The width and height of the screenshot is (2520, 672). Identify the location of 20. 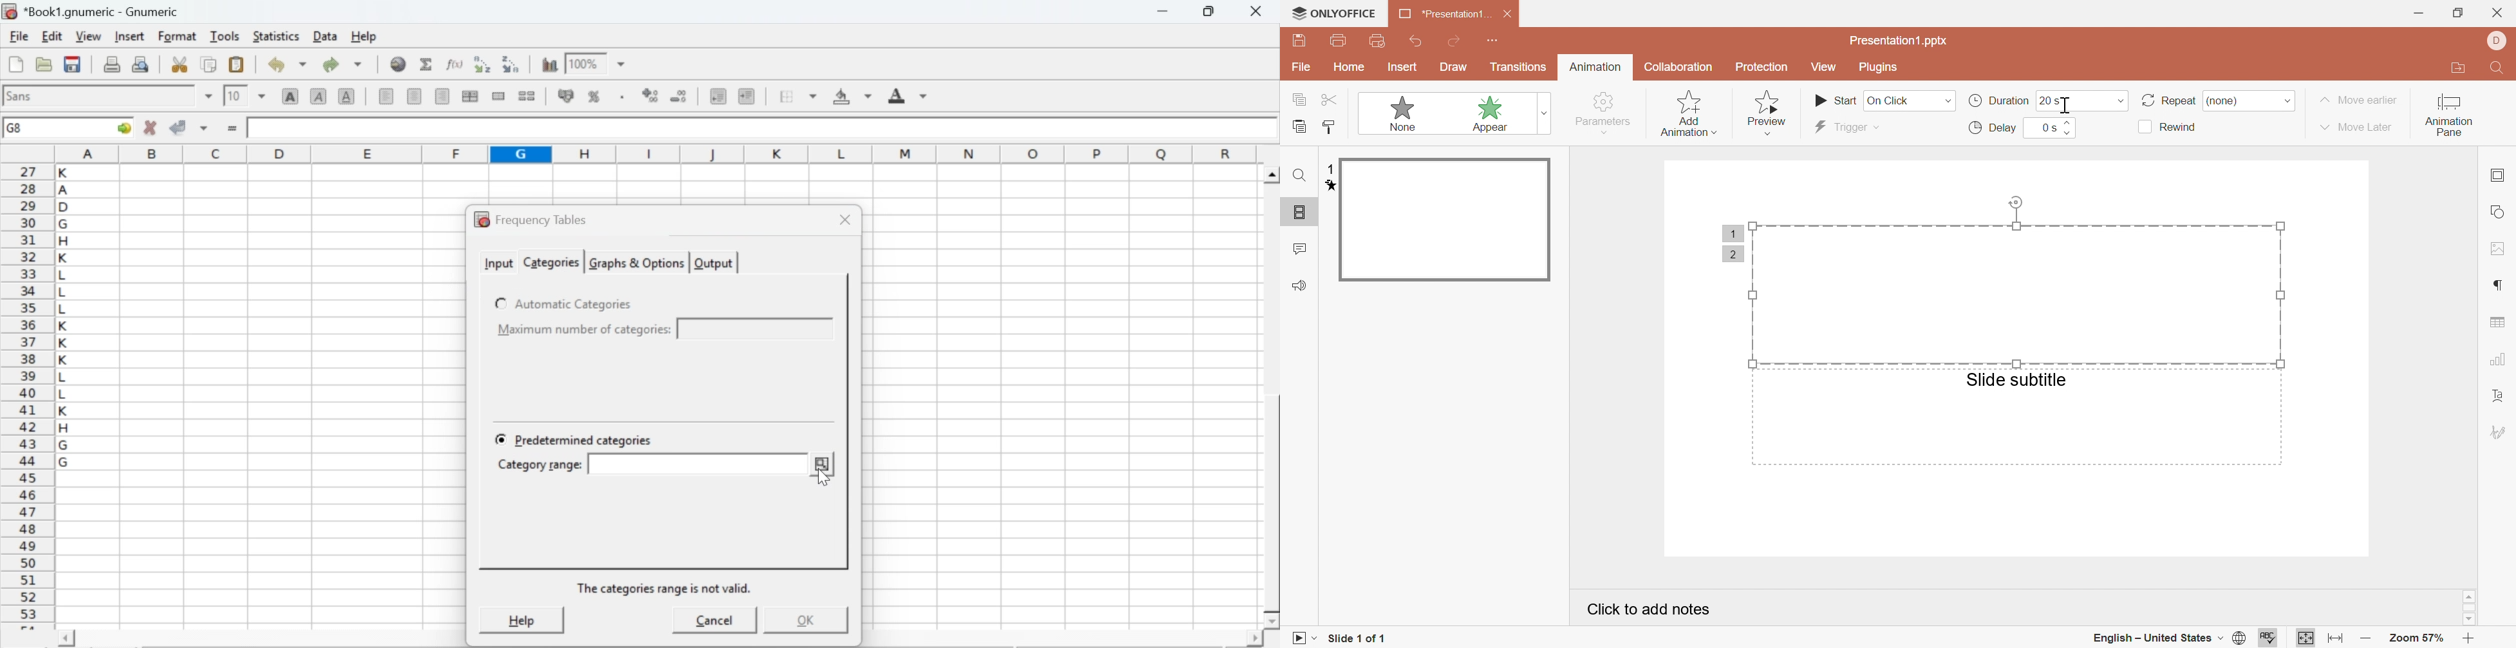
(2046, 100).